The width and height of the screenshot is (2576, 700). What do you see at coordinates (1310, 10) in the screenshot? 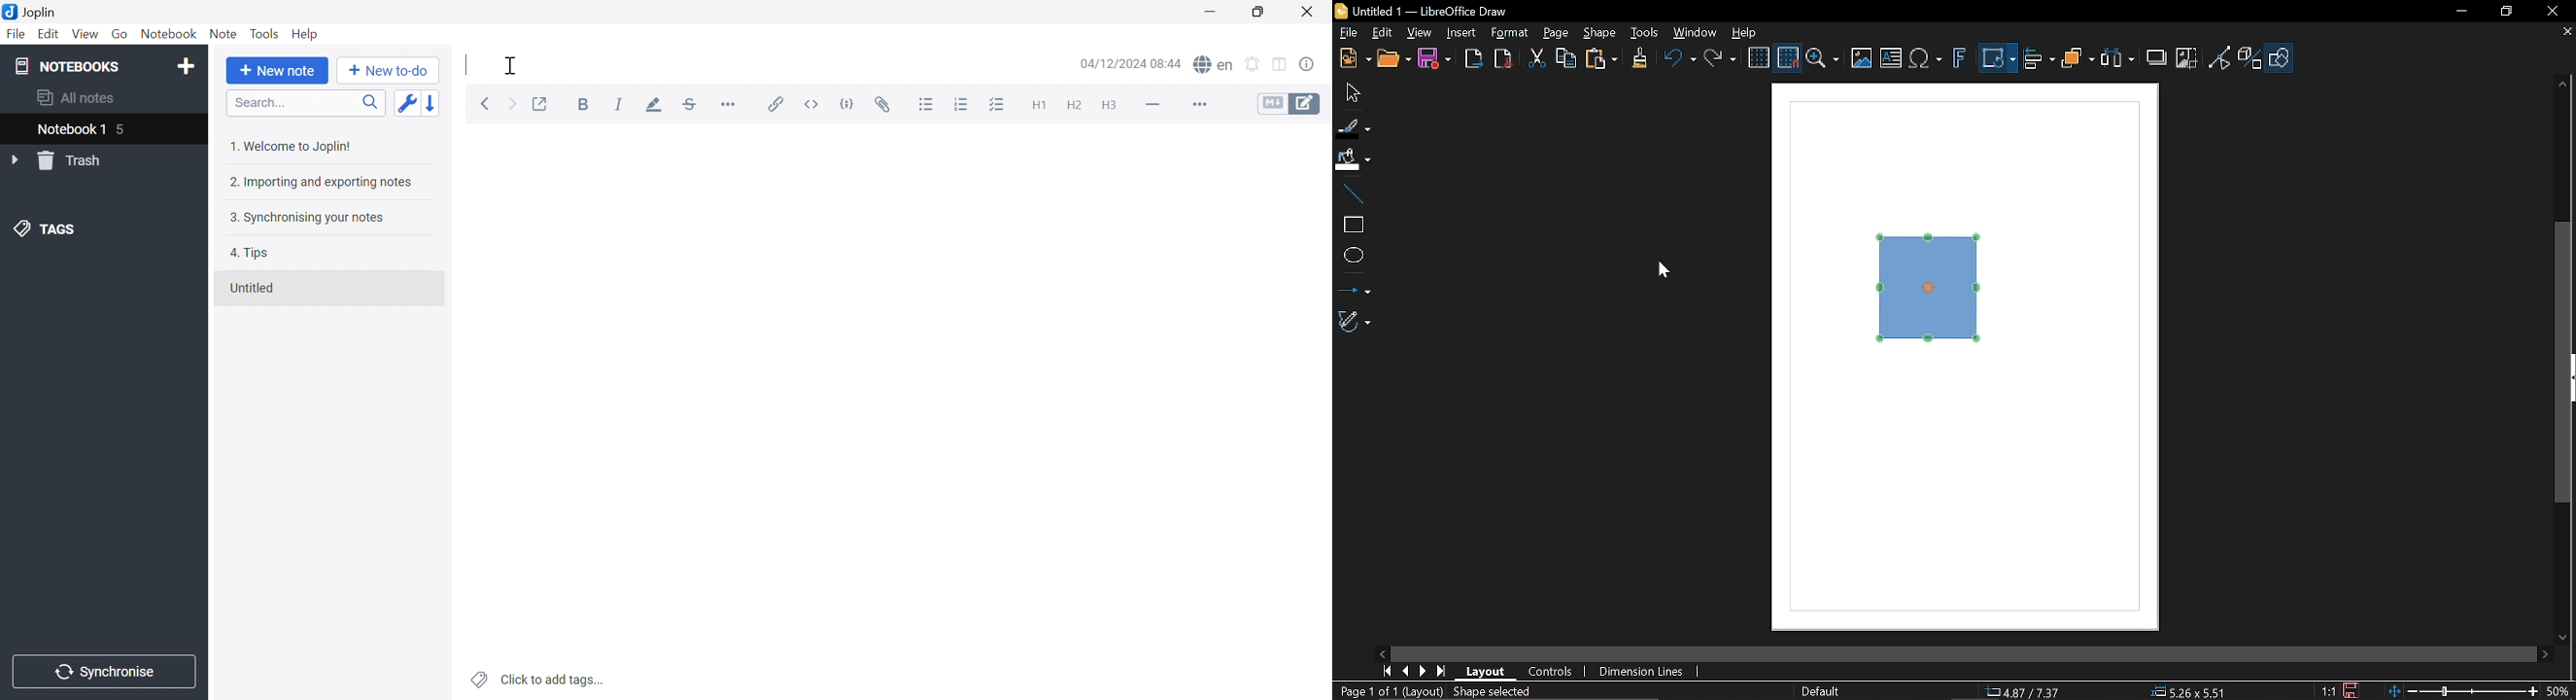
I see `Close` at bounding box center [1310, 10].